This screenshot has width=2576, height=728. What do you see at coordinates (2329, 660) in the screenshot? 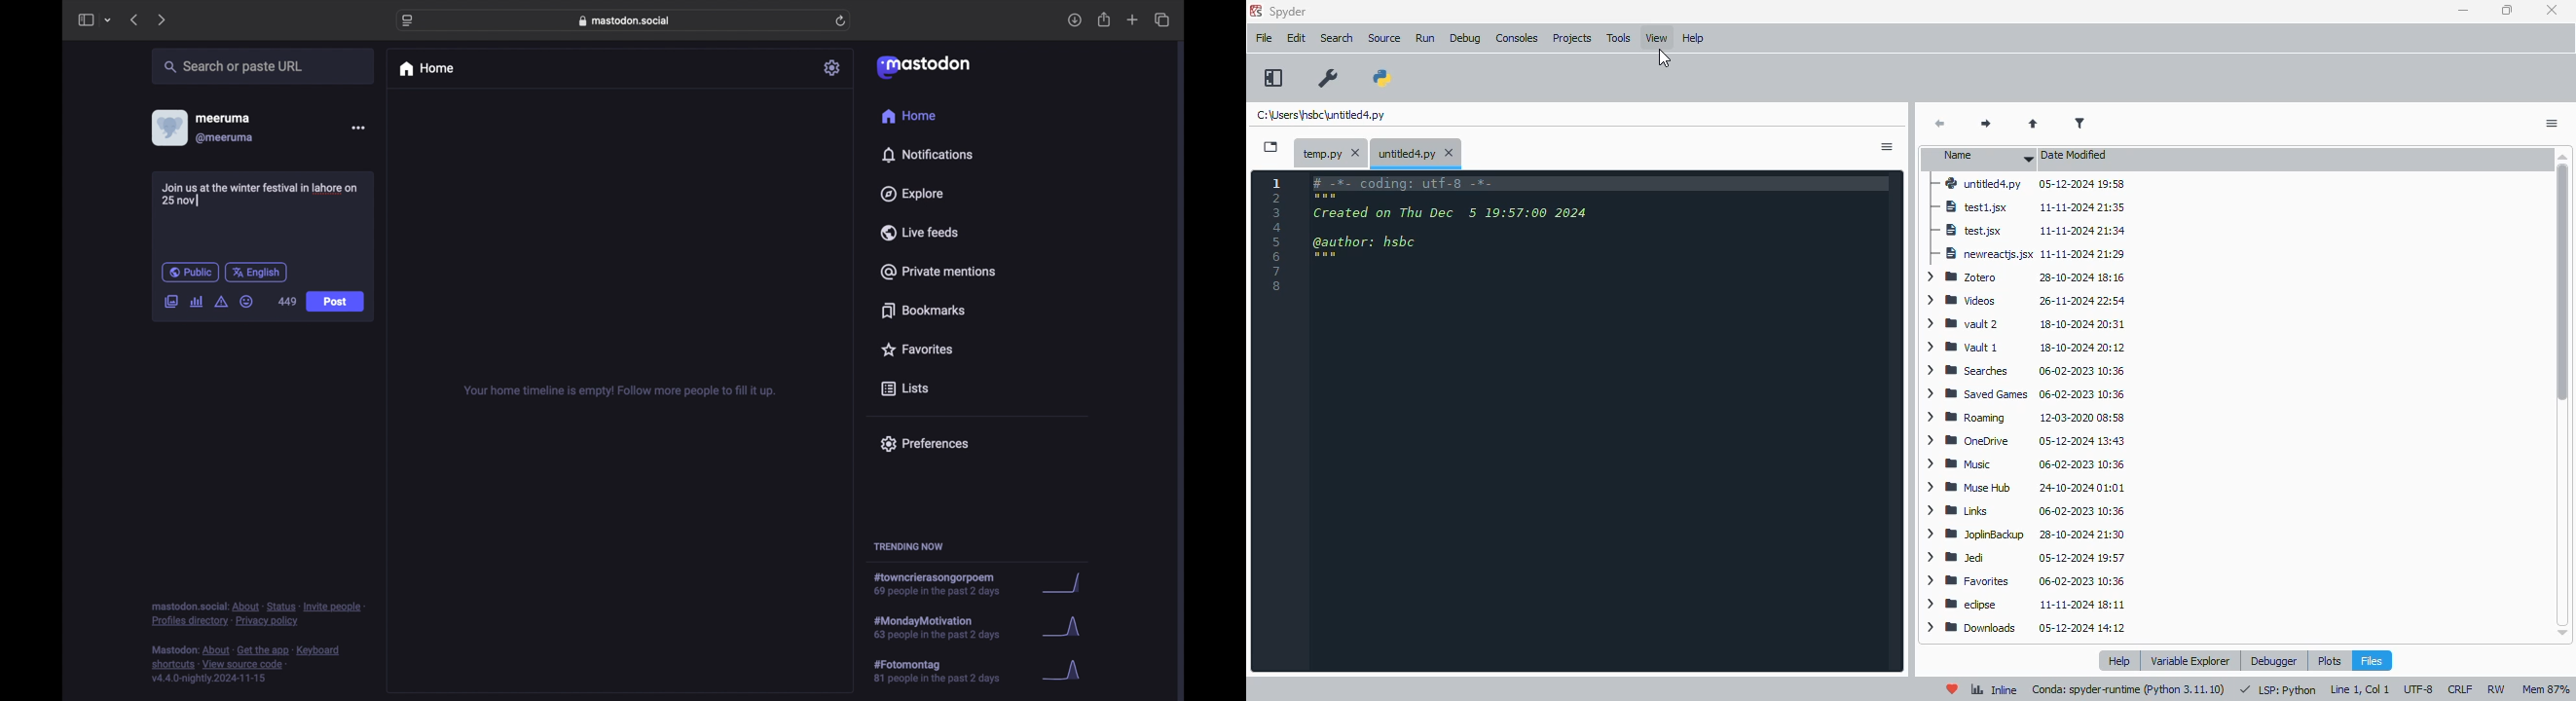
I see `plots` at bounding box center [2329, 660].